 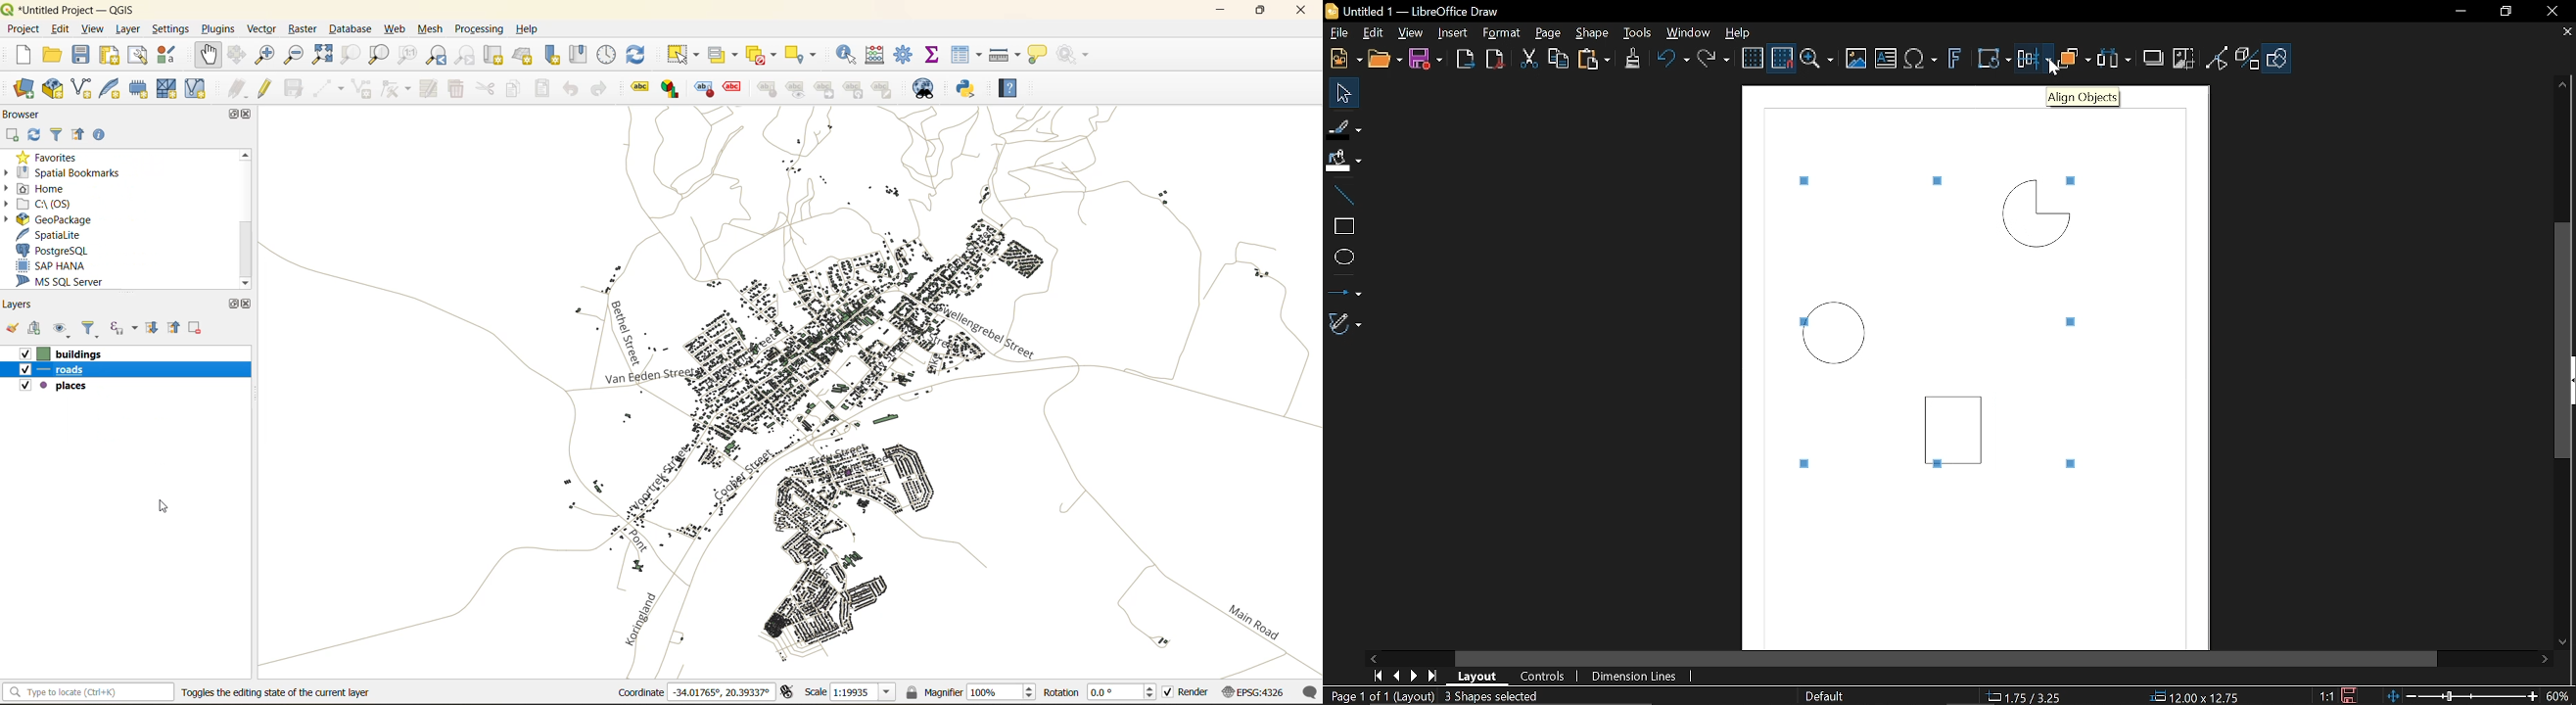 What do you see at coordinates (693, 692) in the screenshot?
I see `coordinates` at bounding box center [693, 692].